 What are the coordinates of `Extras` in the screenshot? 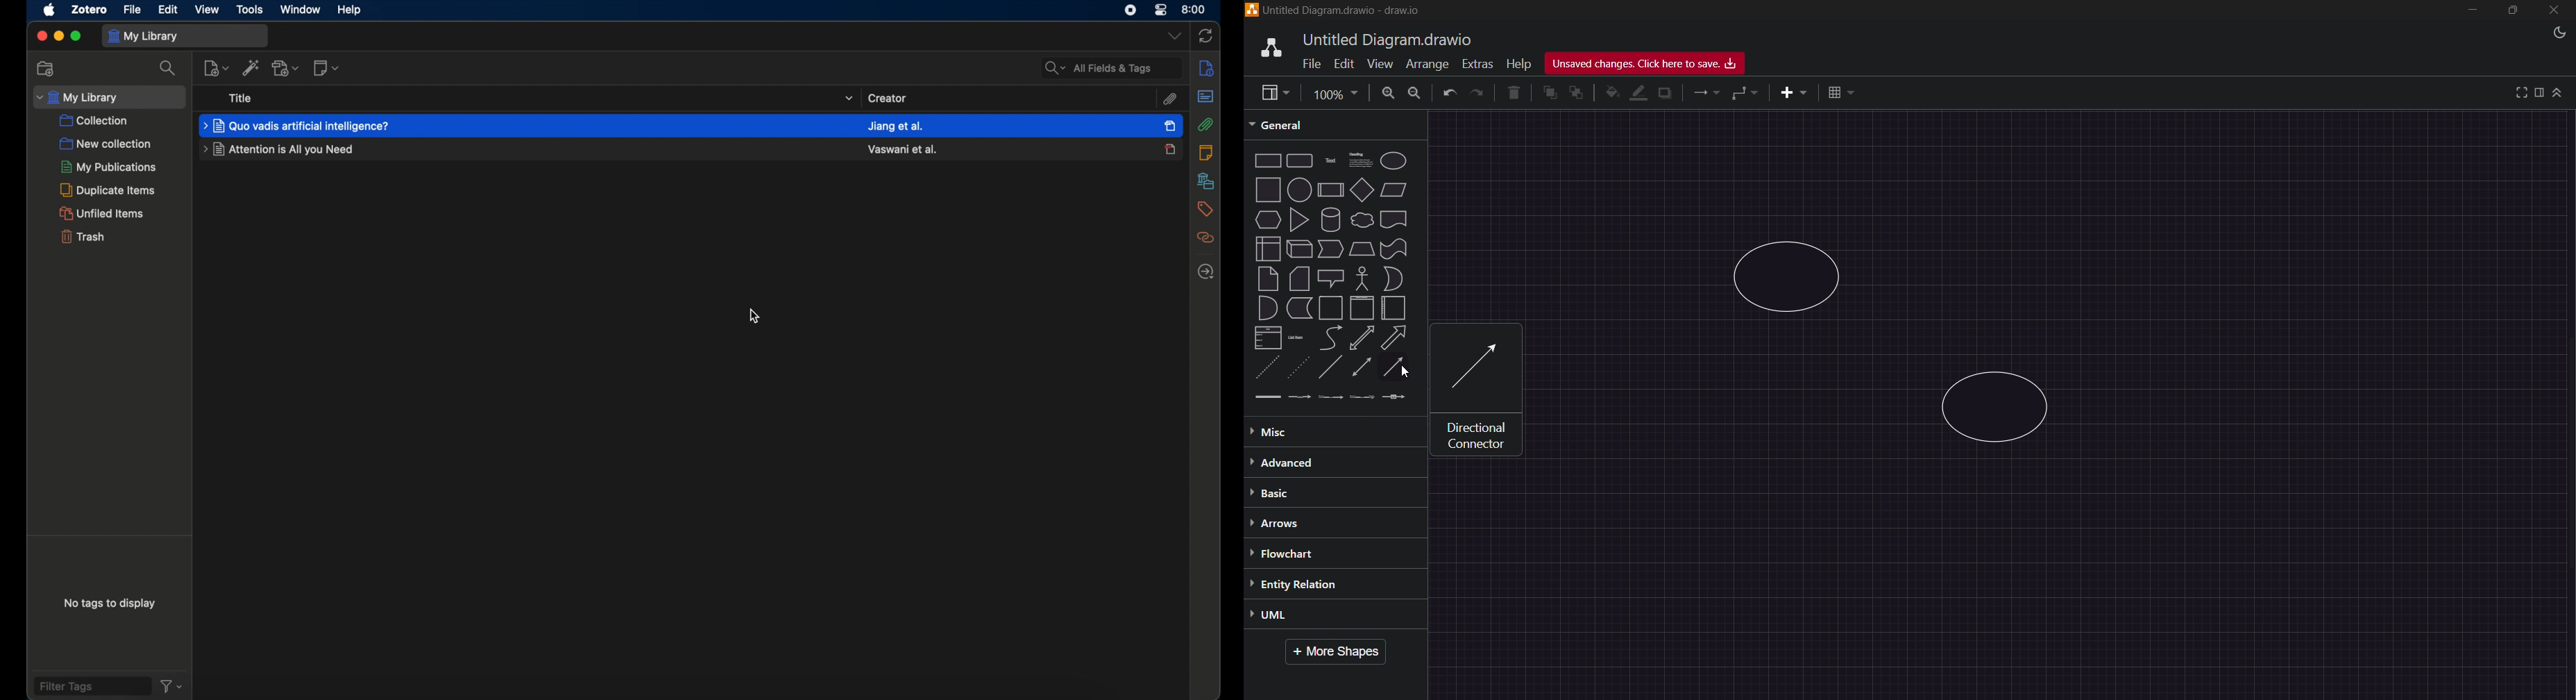 It's located at (1477, 62).